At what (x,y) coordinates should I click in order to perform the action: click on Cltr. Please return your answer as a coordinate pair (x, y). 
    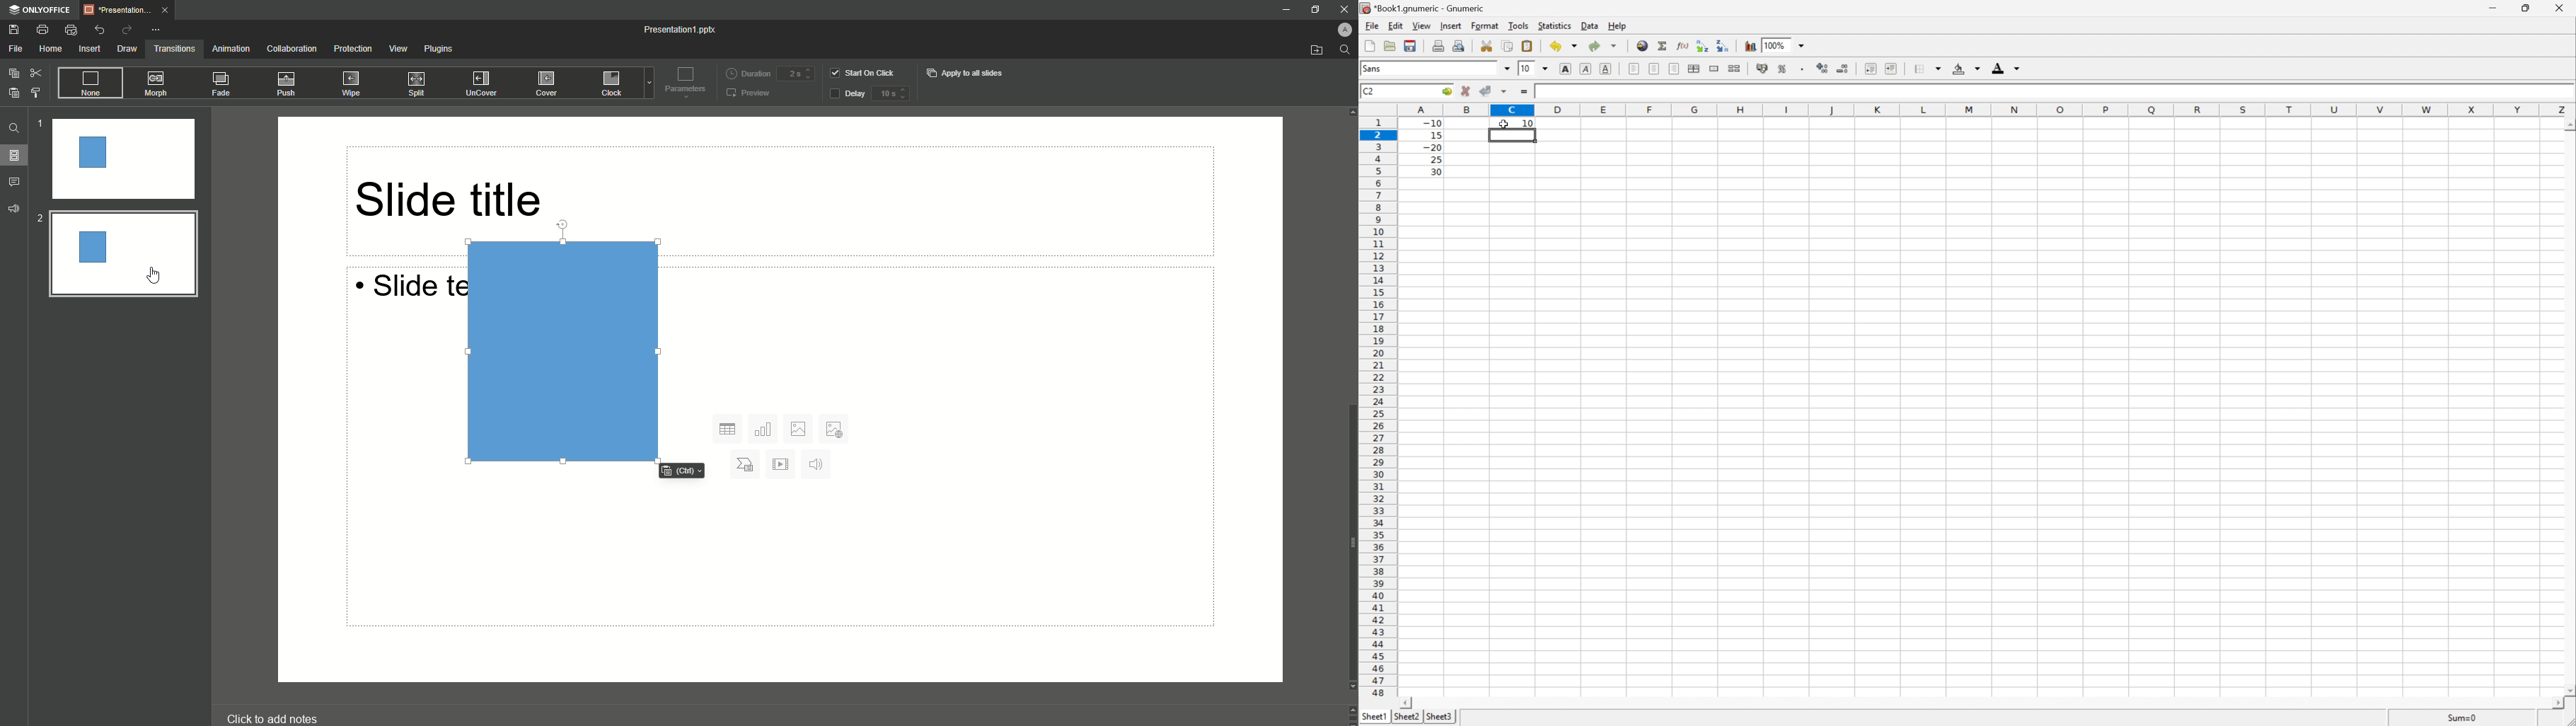
    Looking at the image, I should click on (682, 471).